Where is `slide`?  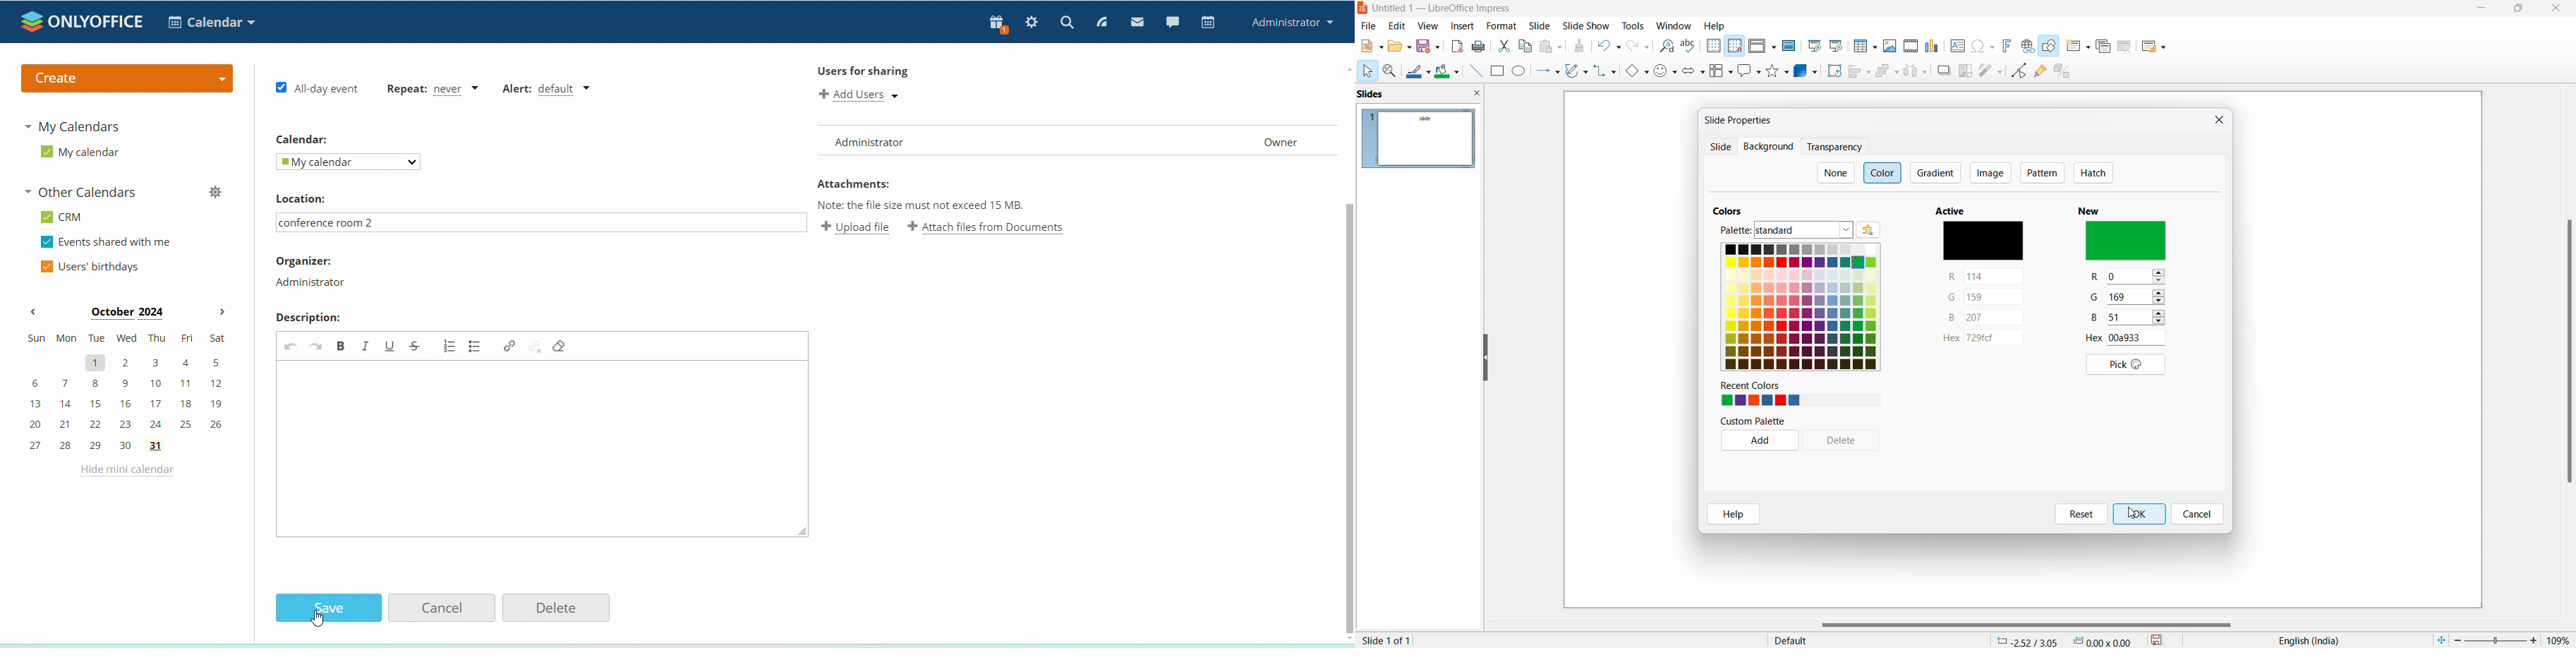 slide is located at coordinates (1541, 26).